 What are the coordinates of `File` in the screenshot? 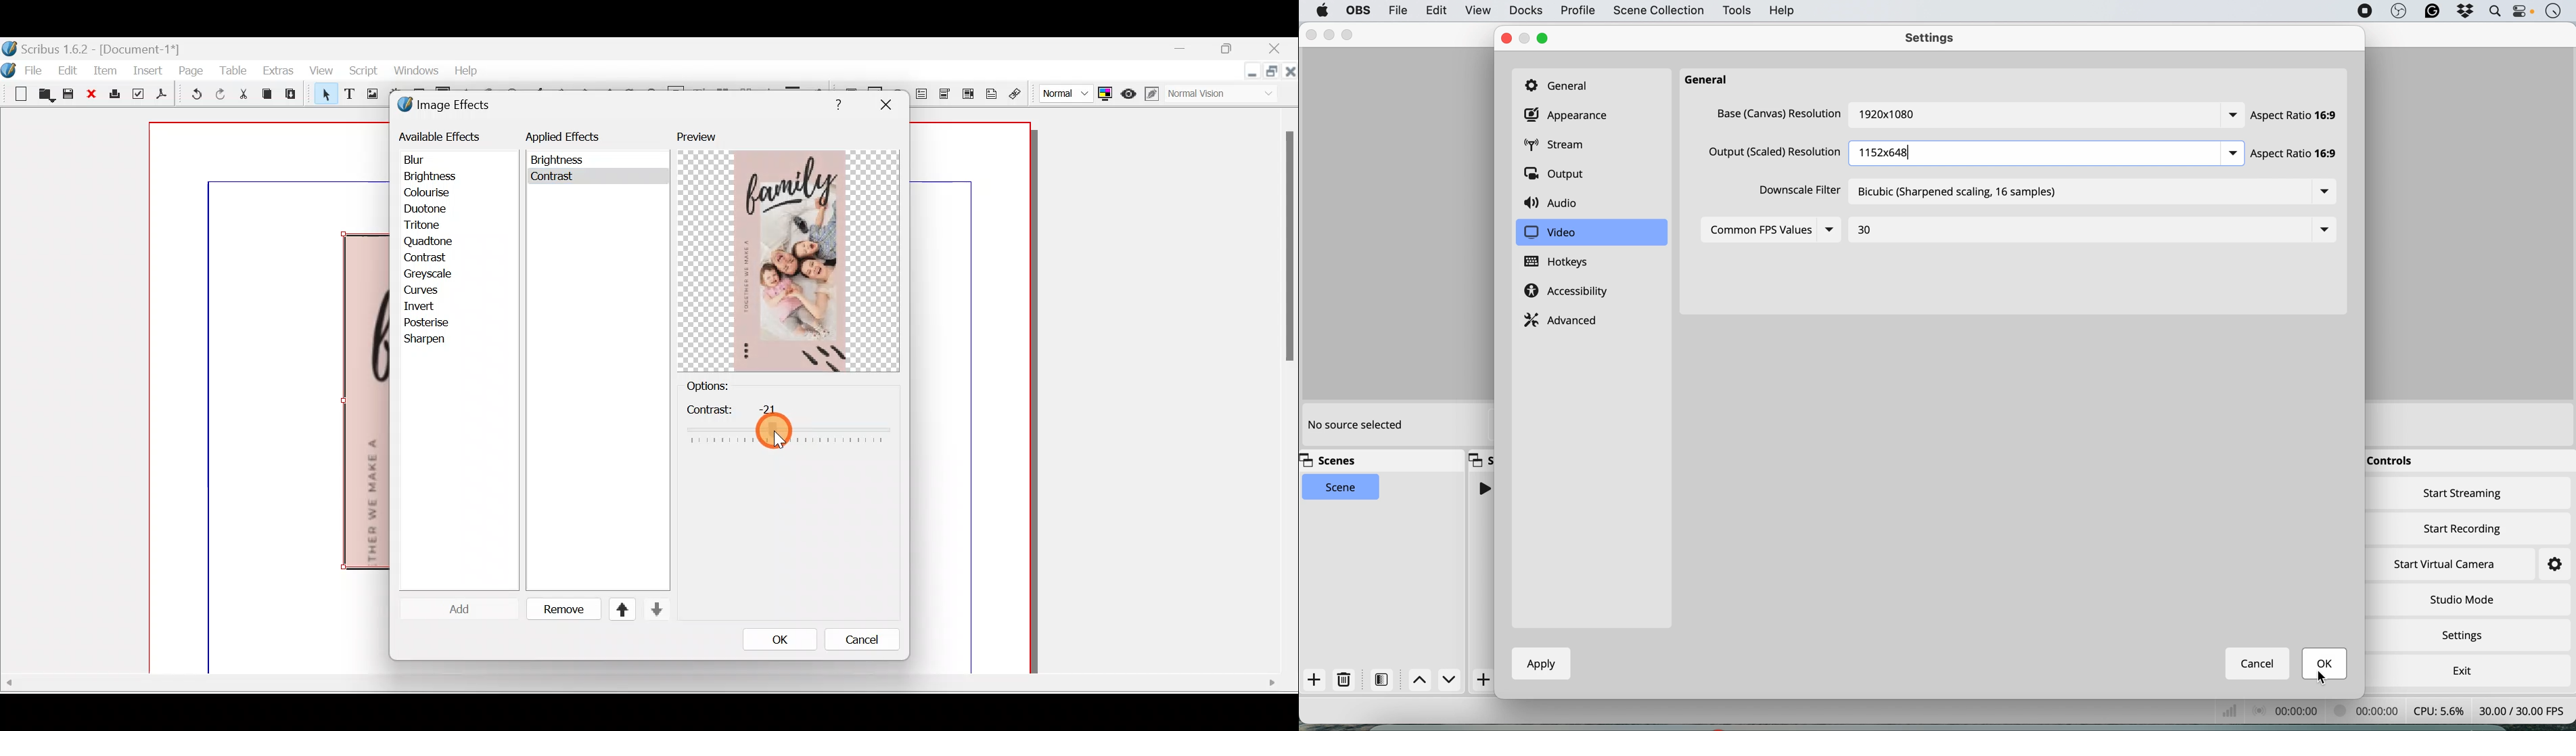 It's located at (37, 69).